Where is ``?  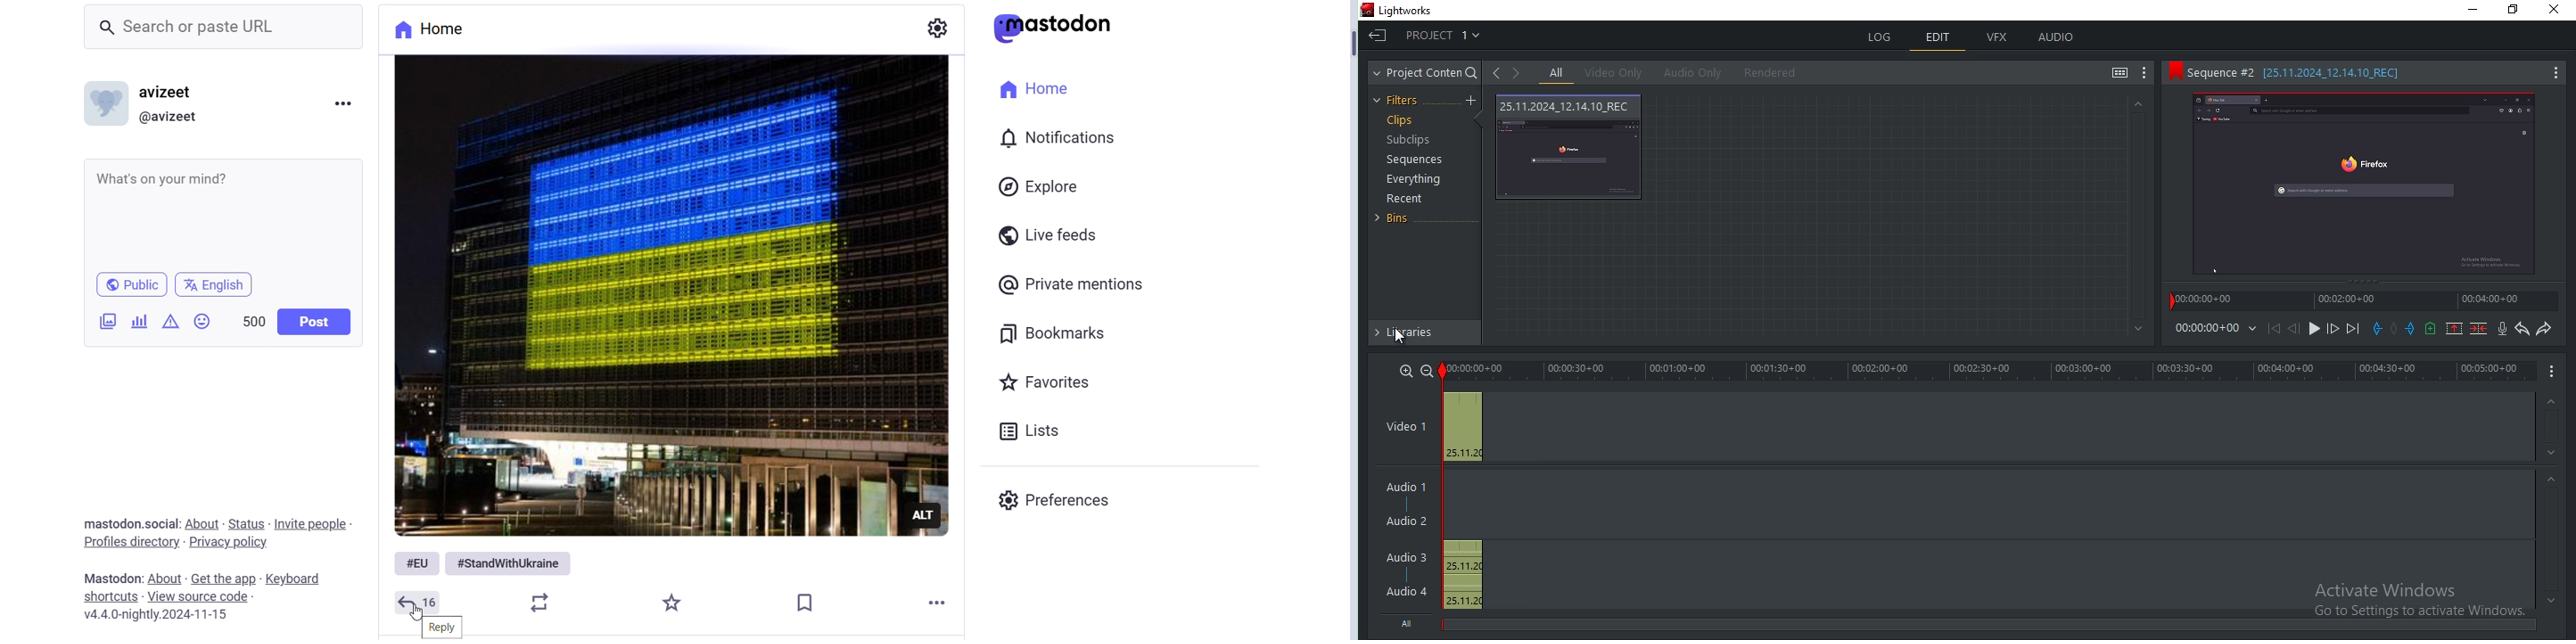  is located at coordinates (1517, 73).